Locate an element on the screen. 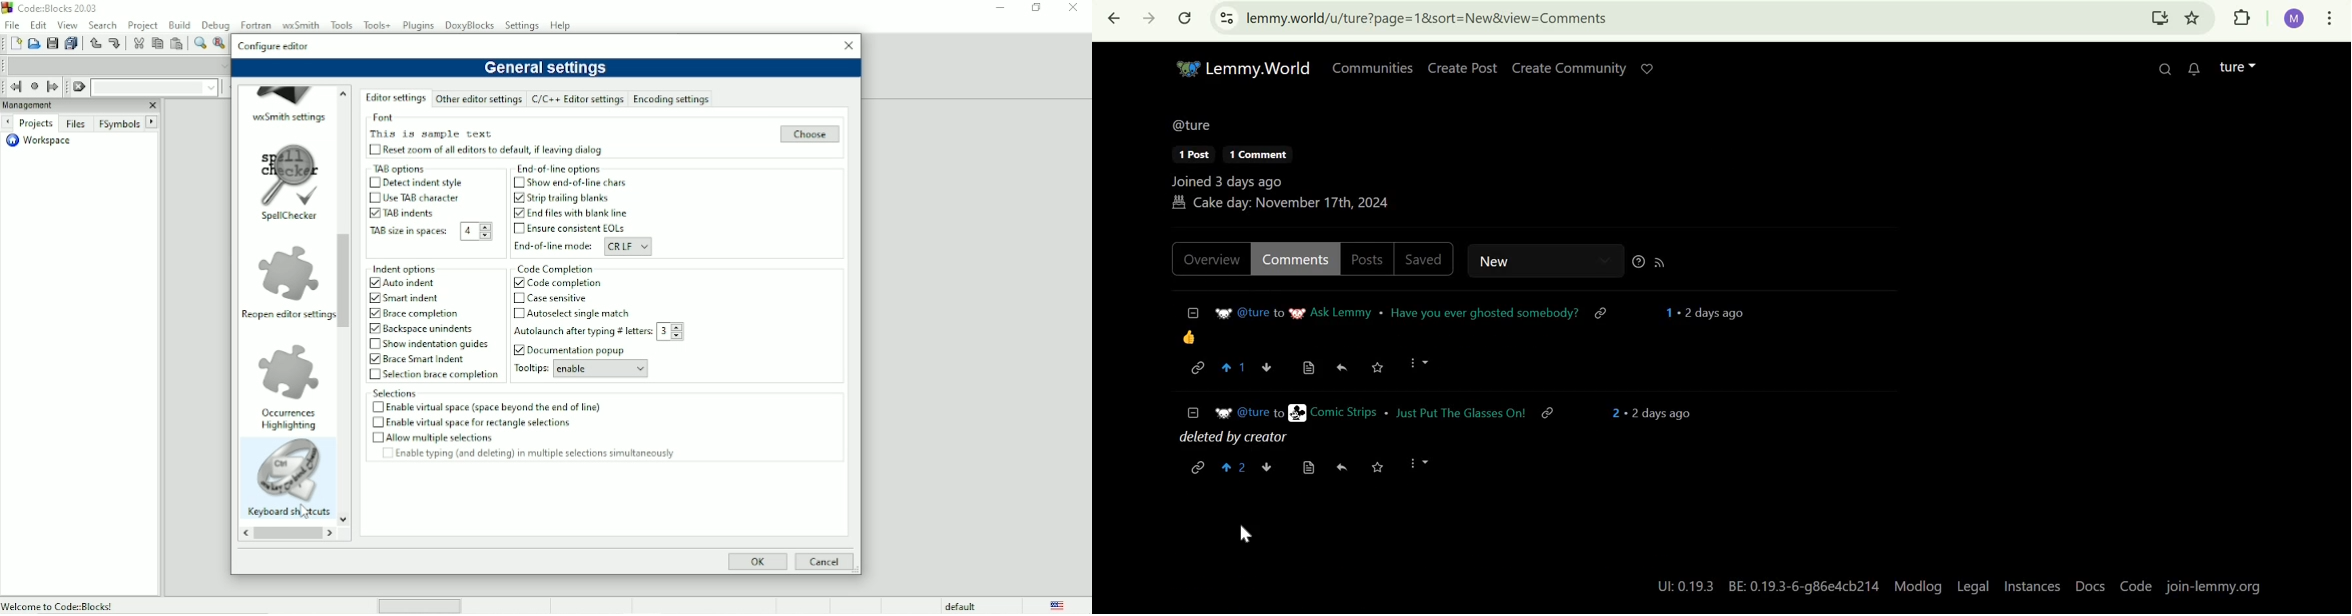 The width and height of the screenshot is (2352, 616). Image is located at coordinates (288, 94).